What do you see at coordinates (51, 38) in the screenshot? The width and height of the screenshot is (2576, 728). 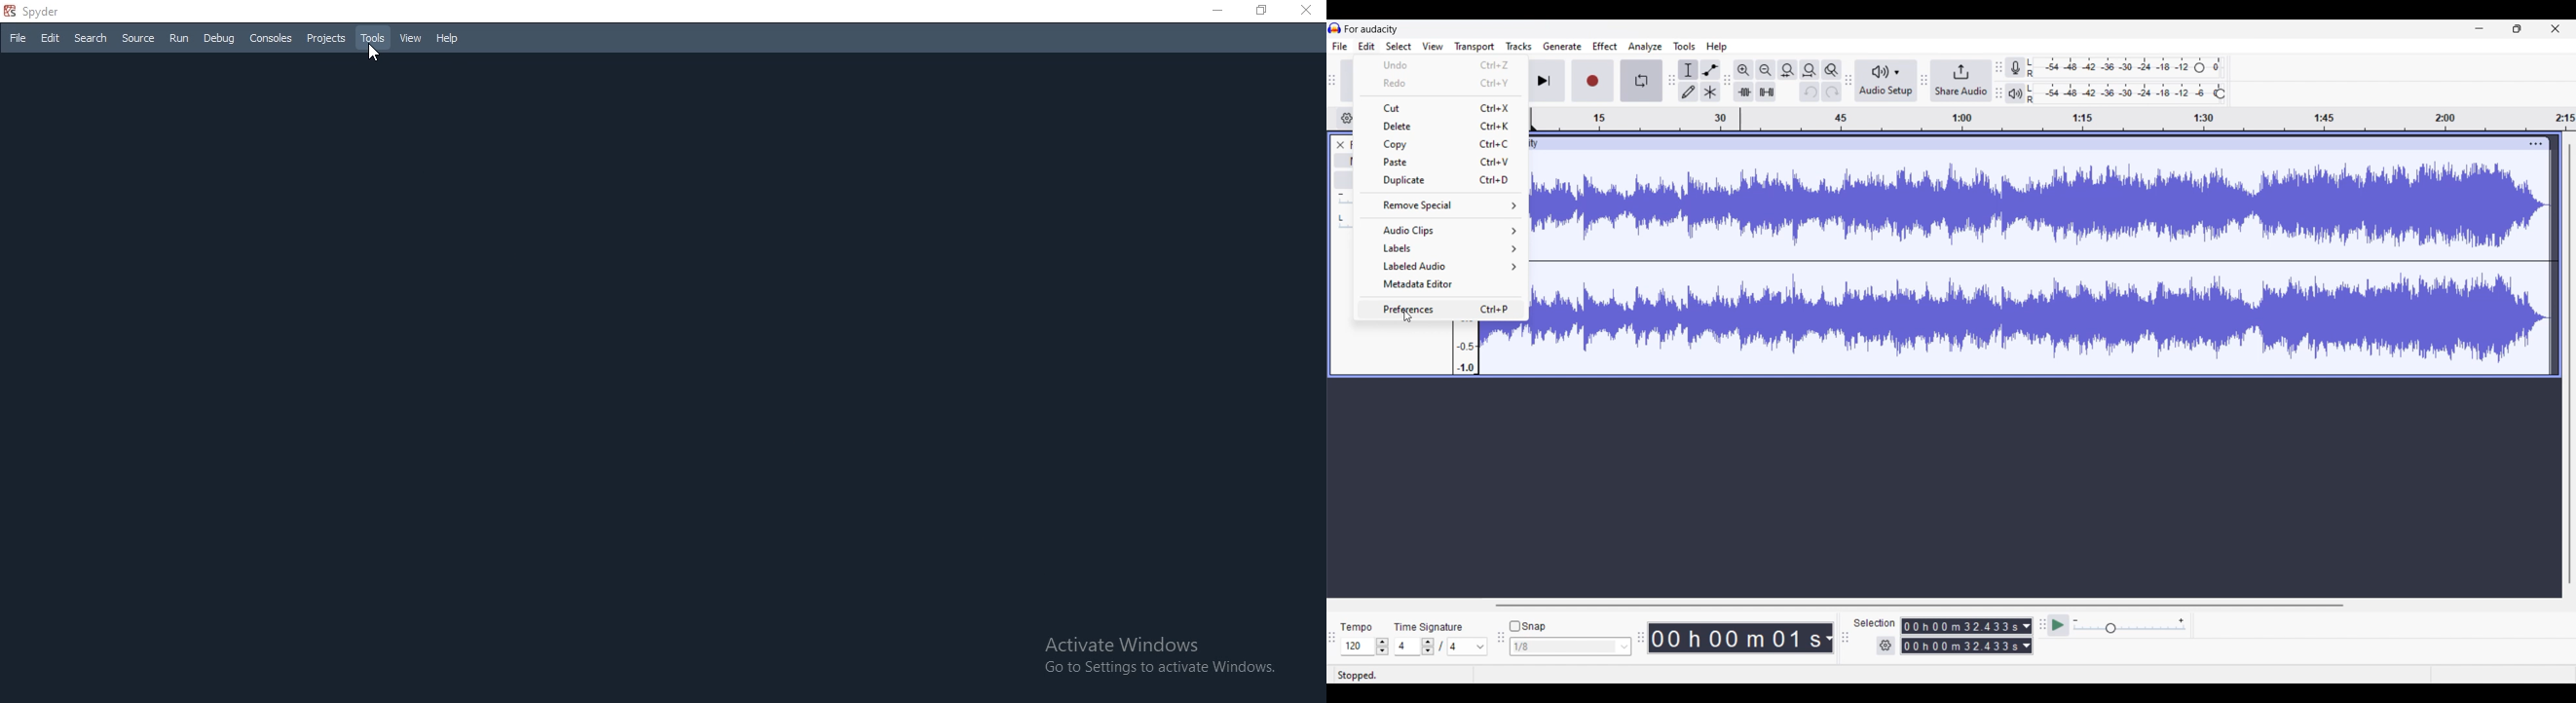 I see `Edit` at bounding box center [51, 38].